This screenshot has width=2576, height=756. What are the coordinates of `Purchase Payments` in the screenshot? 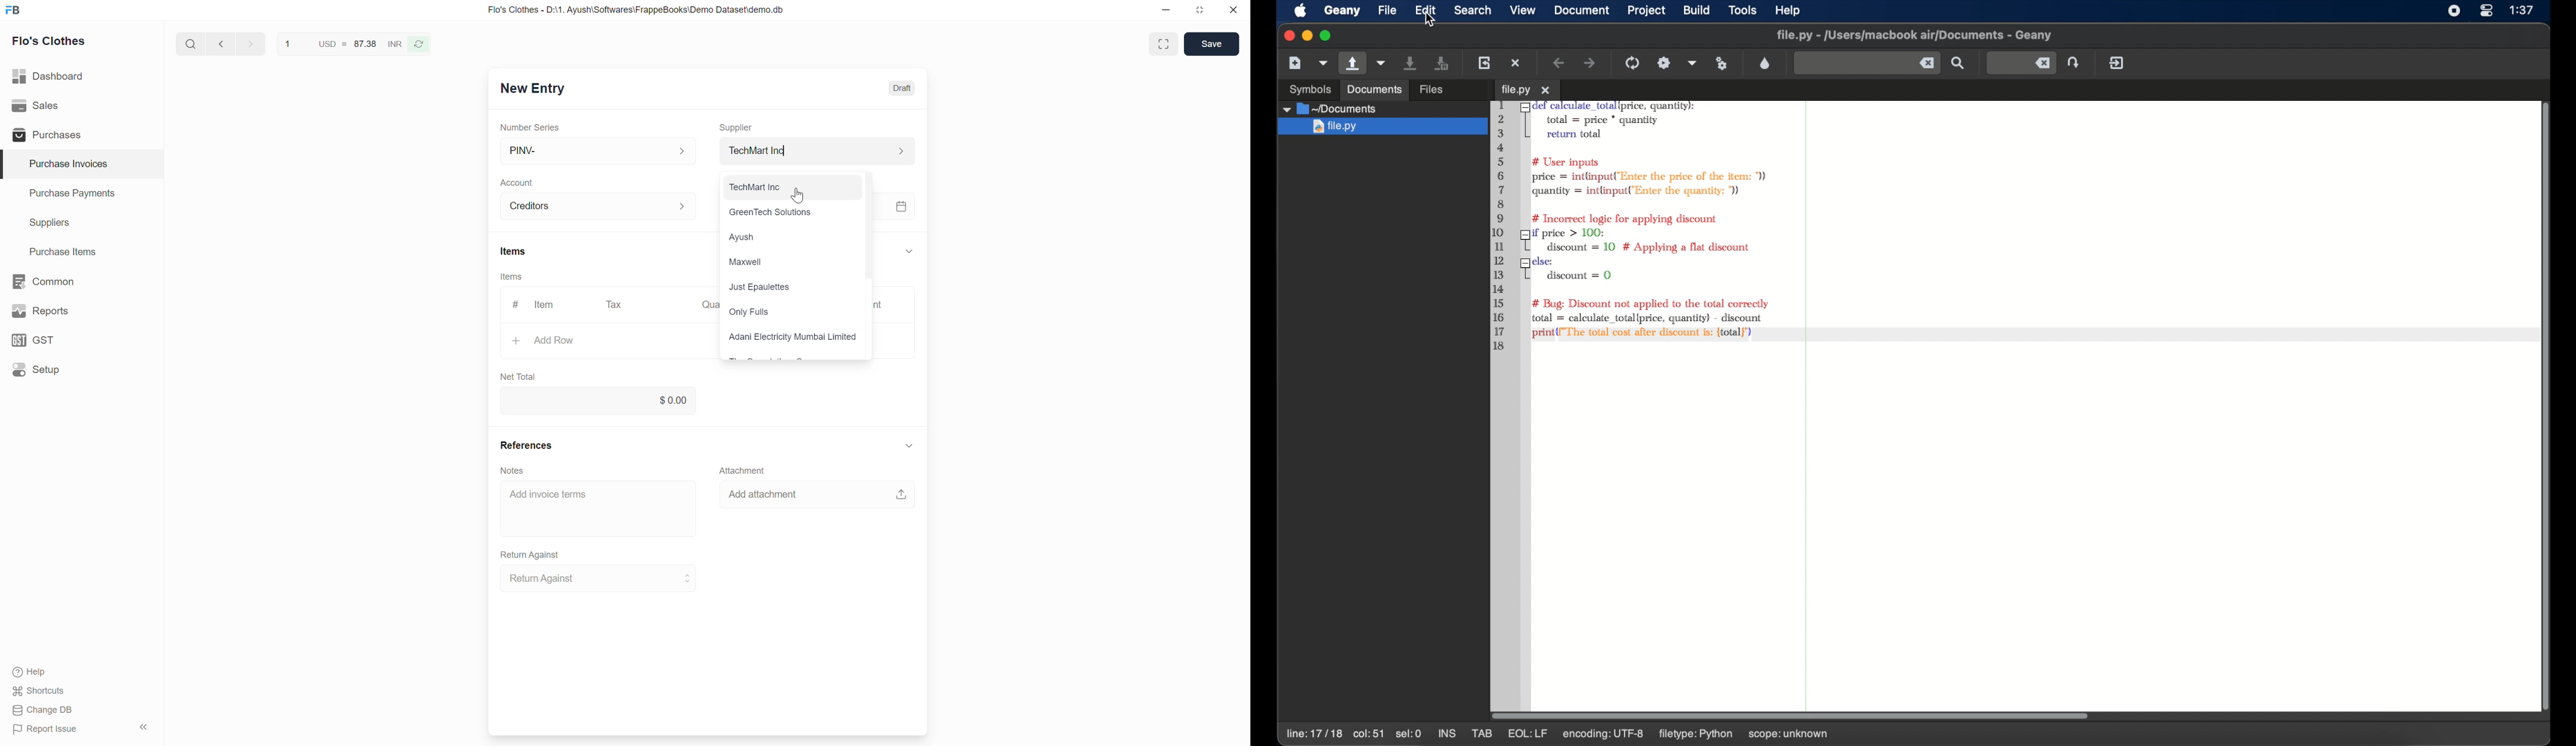 It's located at (71, 196).